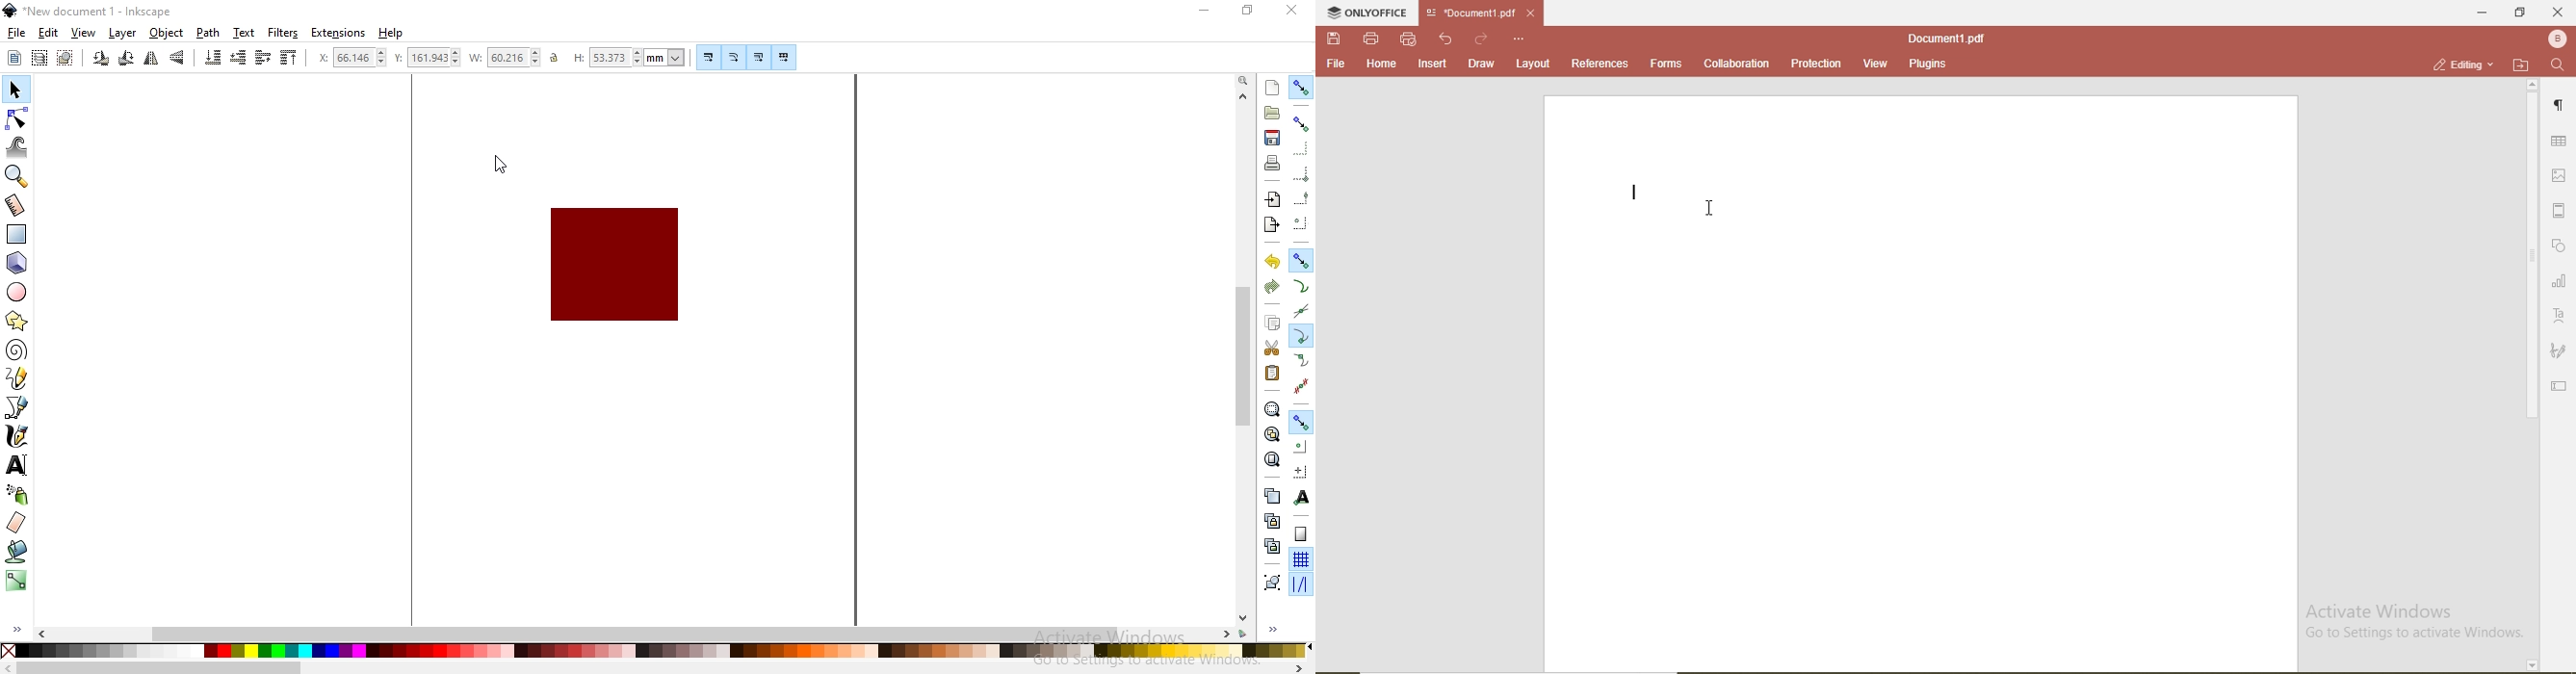  What do you see at coordinates (1271, 324) in the screenshot?
I see `copy selection to clipboard` at bounding box center [1271, 324].